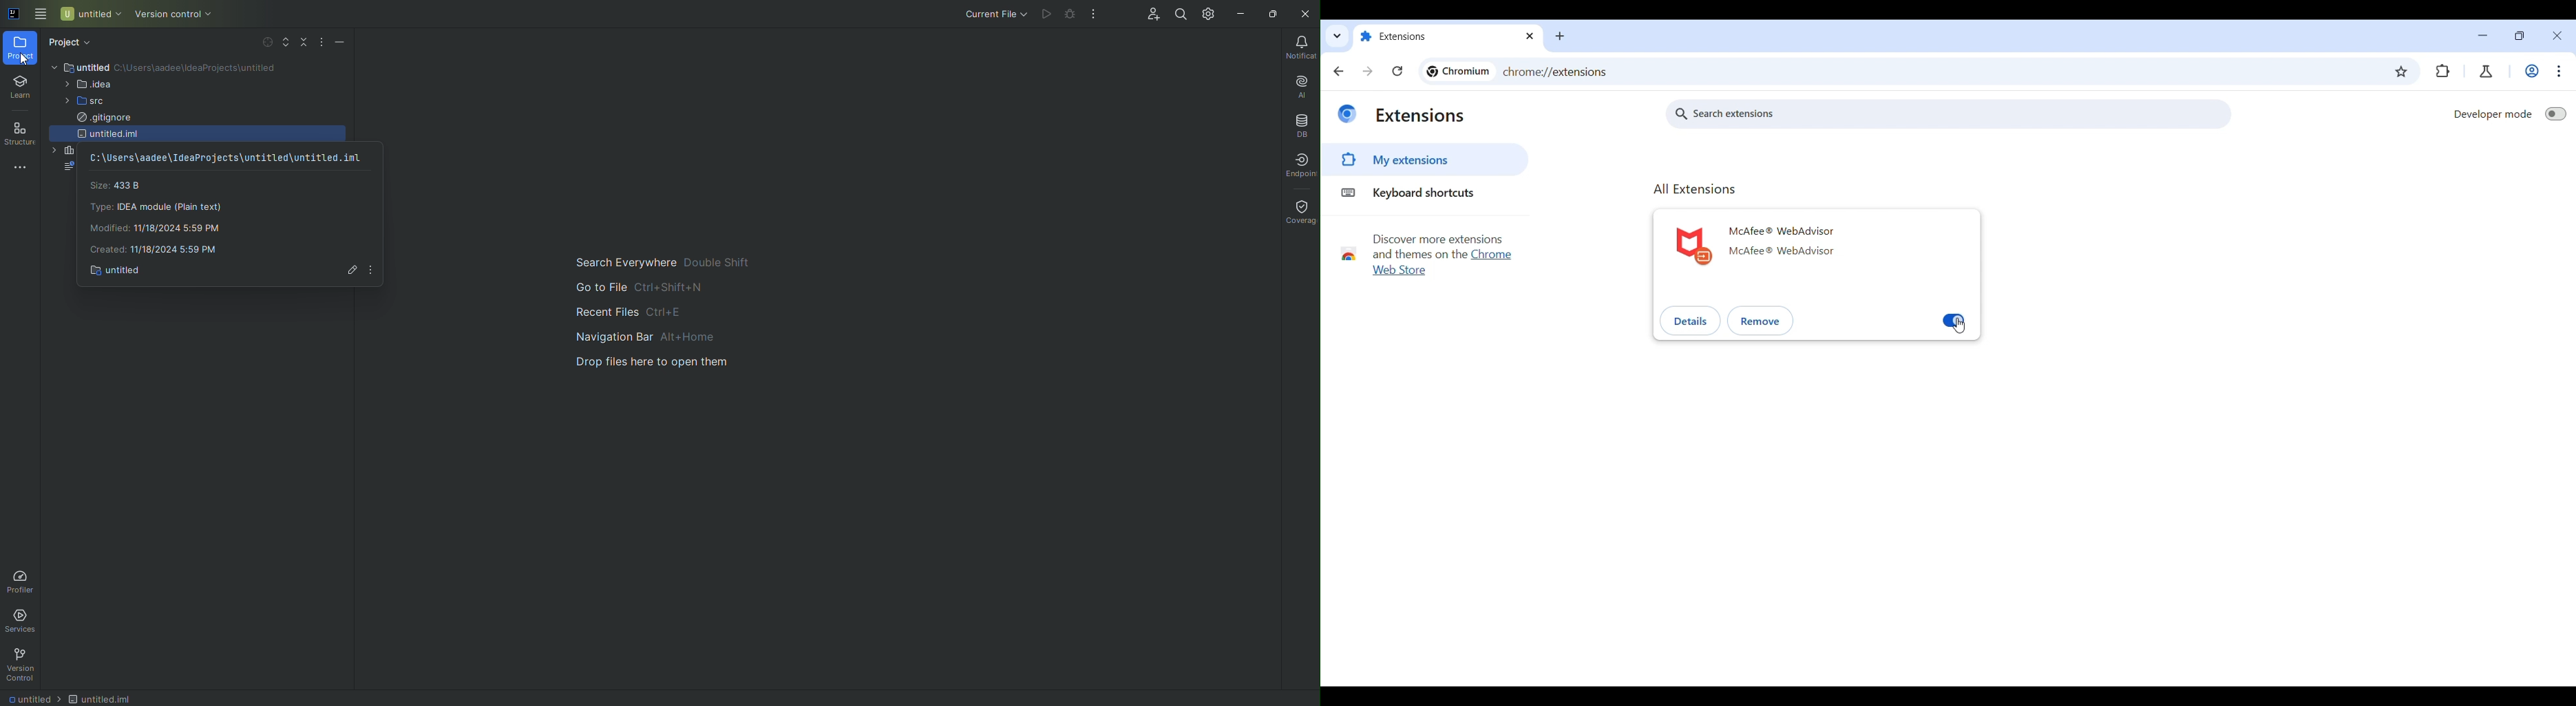  I want to click on Code With Me, so click(1150, 16).